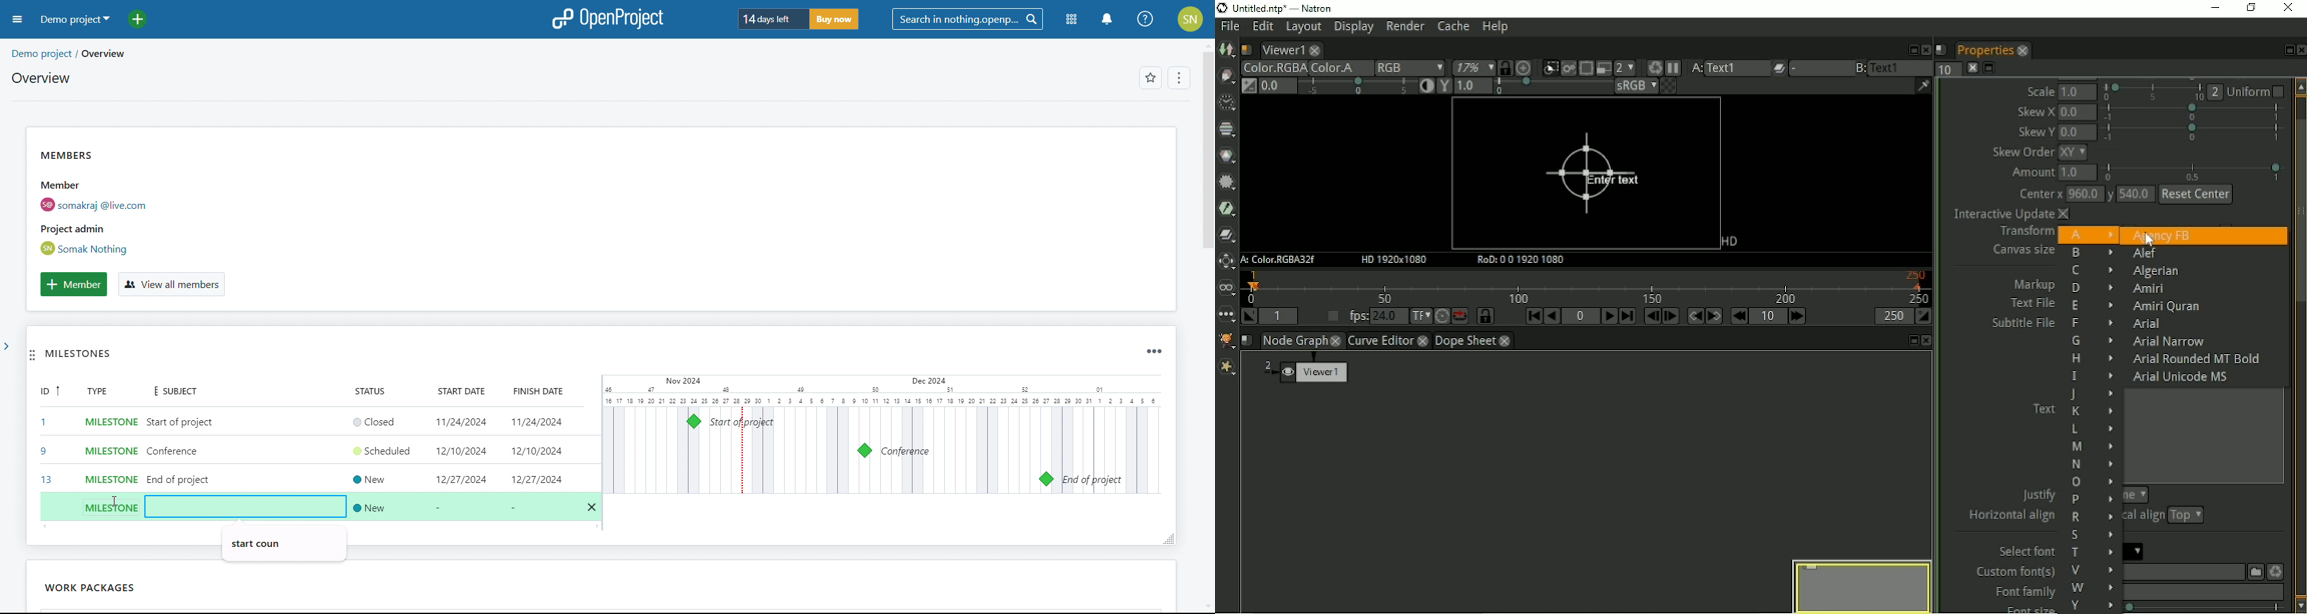 The height and width of the screenshot is (616, 2324). What do you see at coordinates (458, 392) in the screenshot?
I see `start date` at bounding box center [458, 392].